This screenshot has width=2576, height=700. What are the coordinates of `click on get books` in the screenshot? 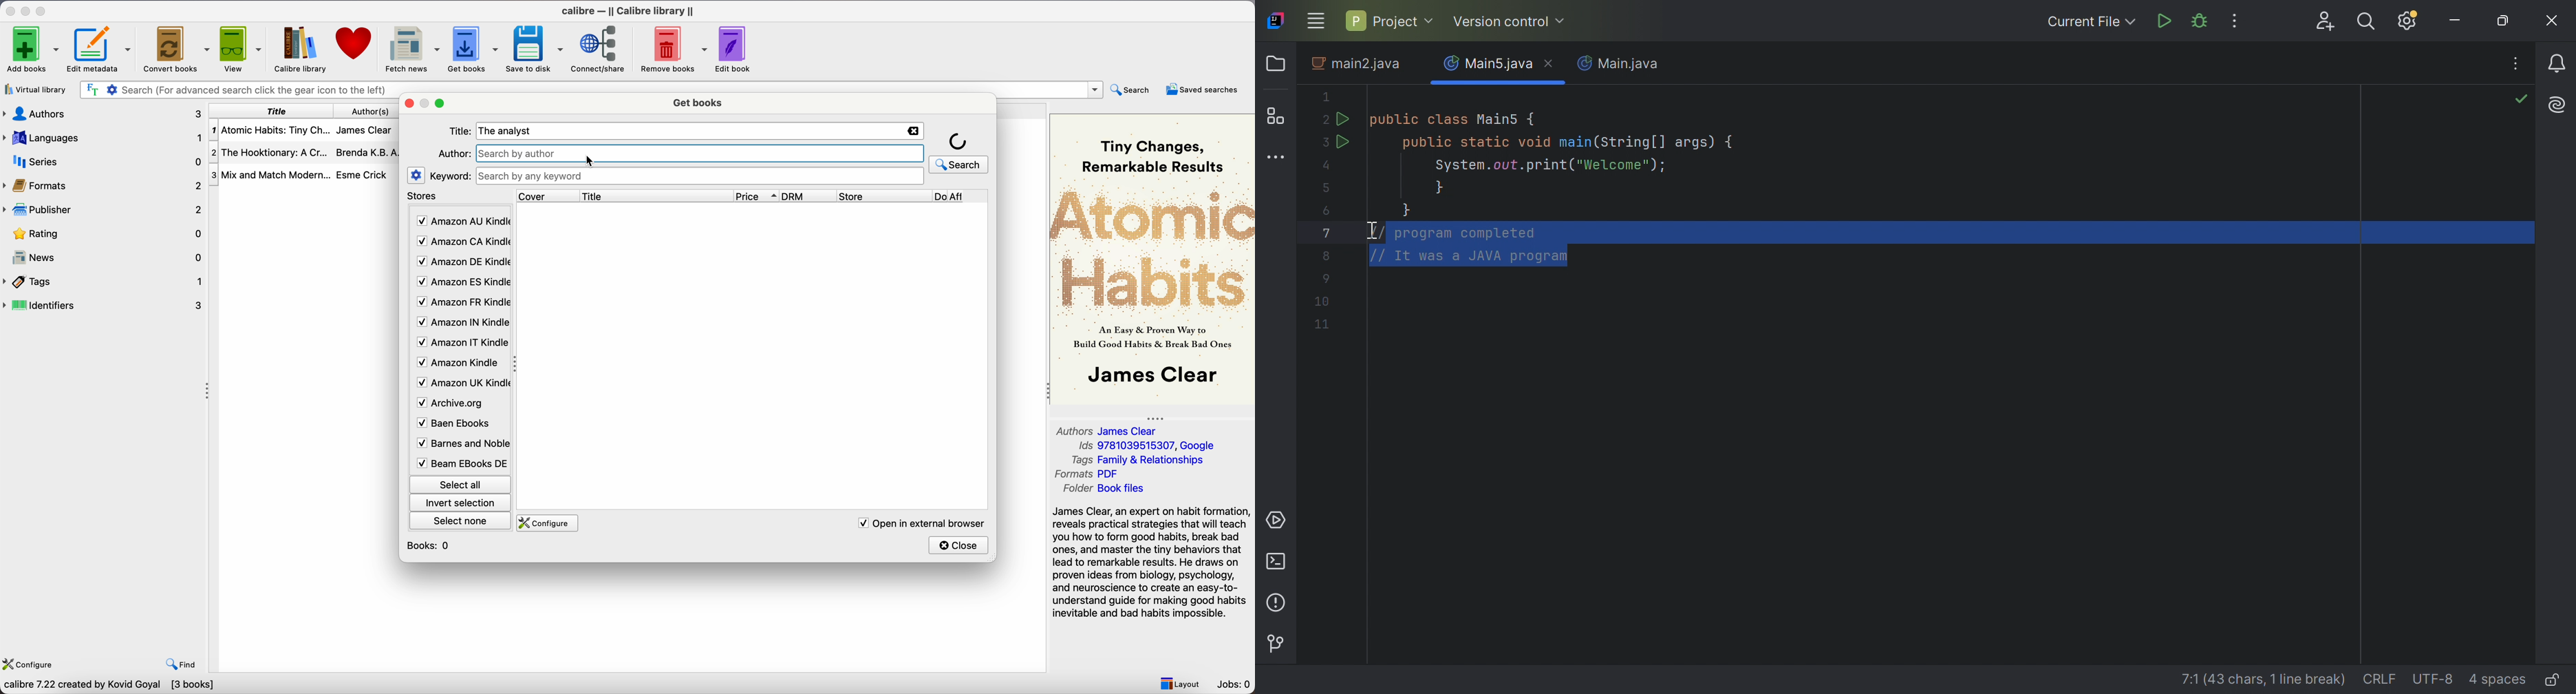 It's located at (471, 49).